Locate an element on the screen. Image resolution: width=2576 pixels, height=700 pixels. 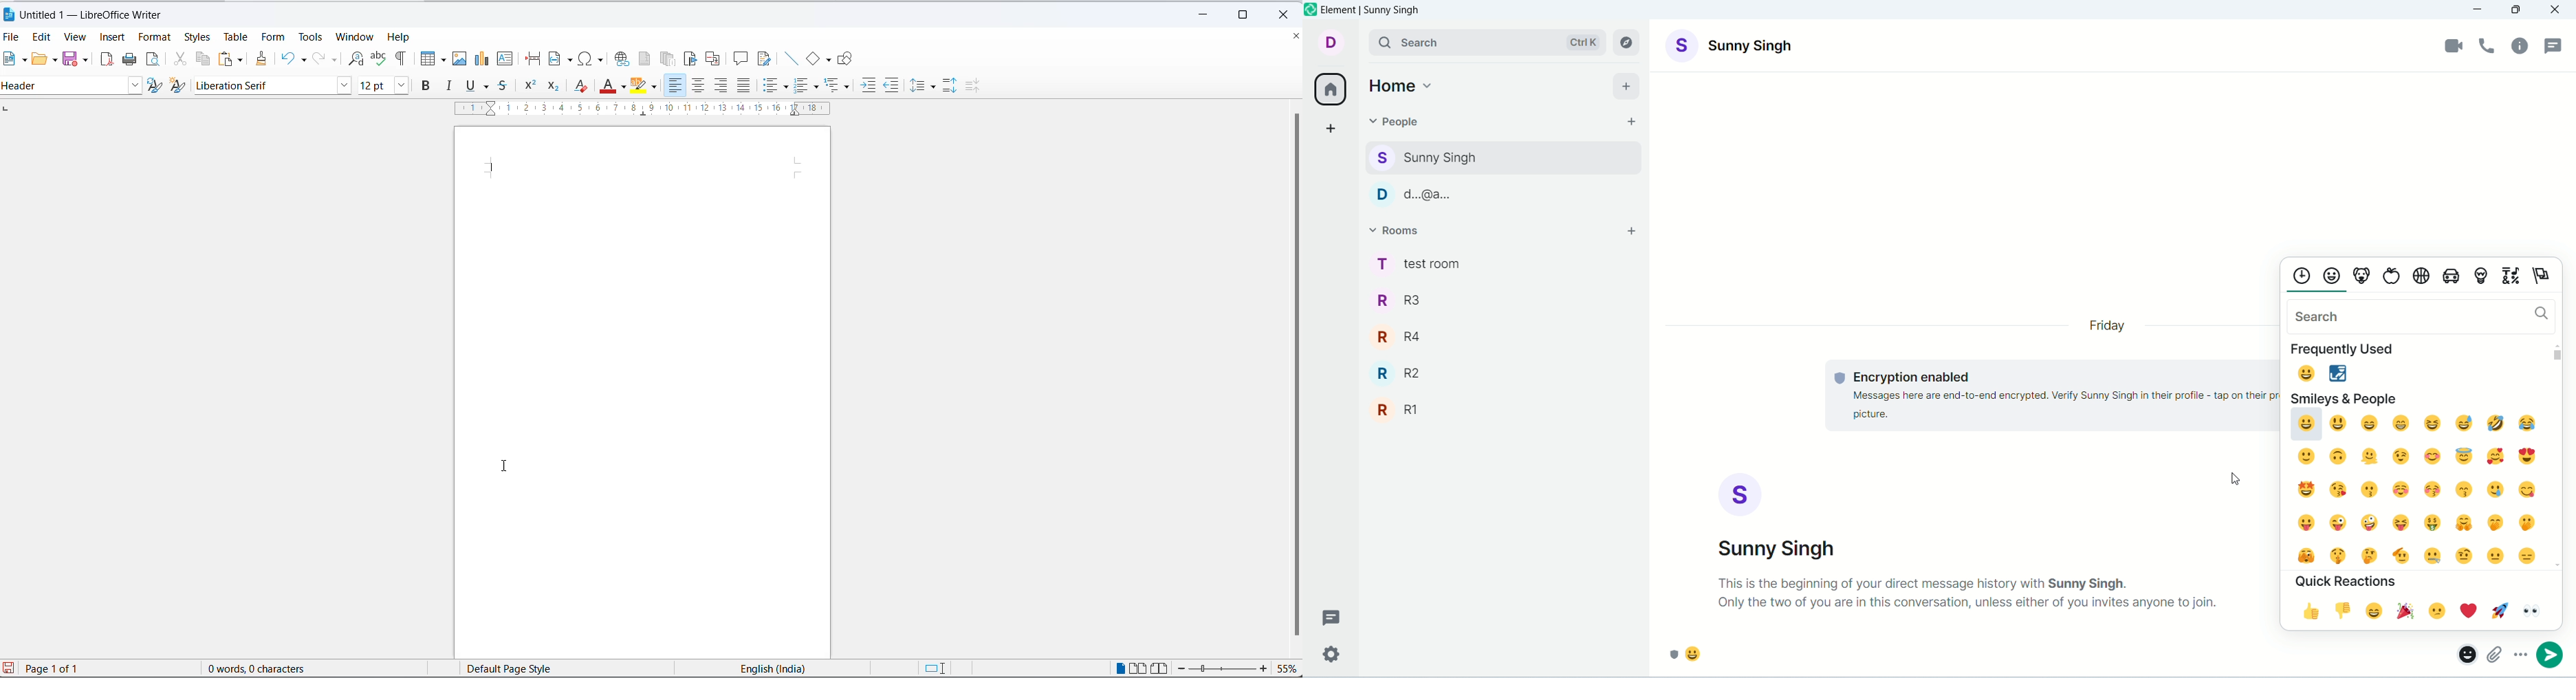
options is located at coordinates (2519, 652).